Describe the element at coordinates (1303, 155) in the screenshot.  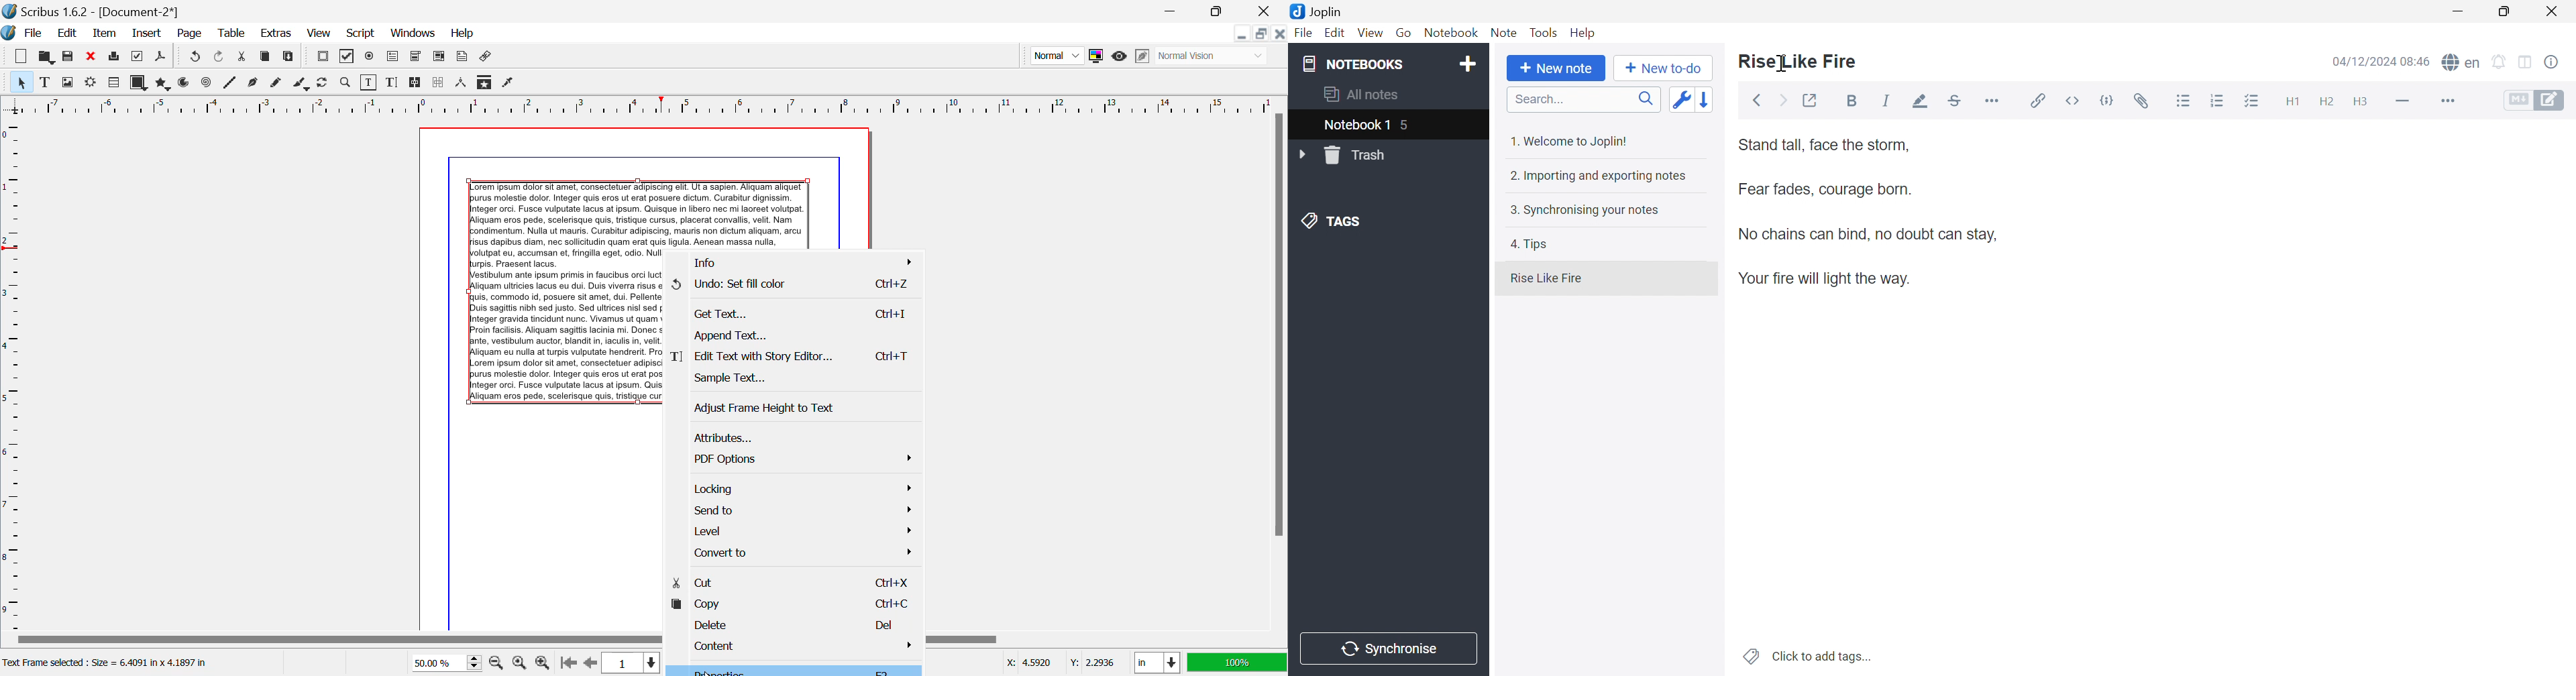
I see `Drop Down` at that location.